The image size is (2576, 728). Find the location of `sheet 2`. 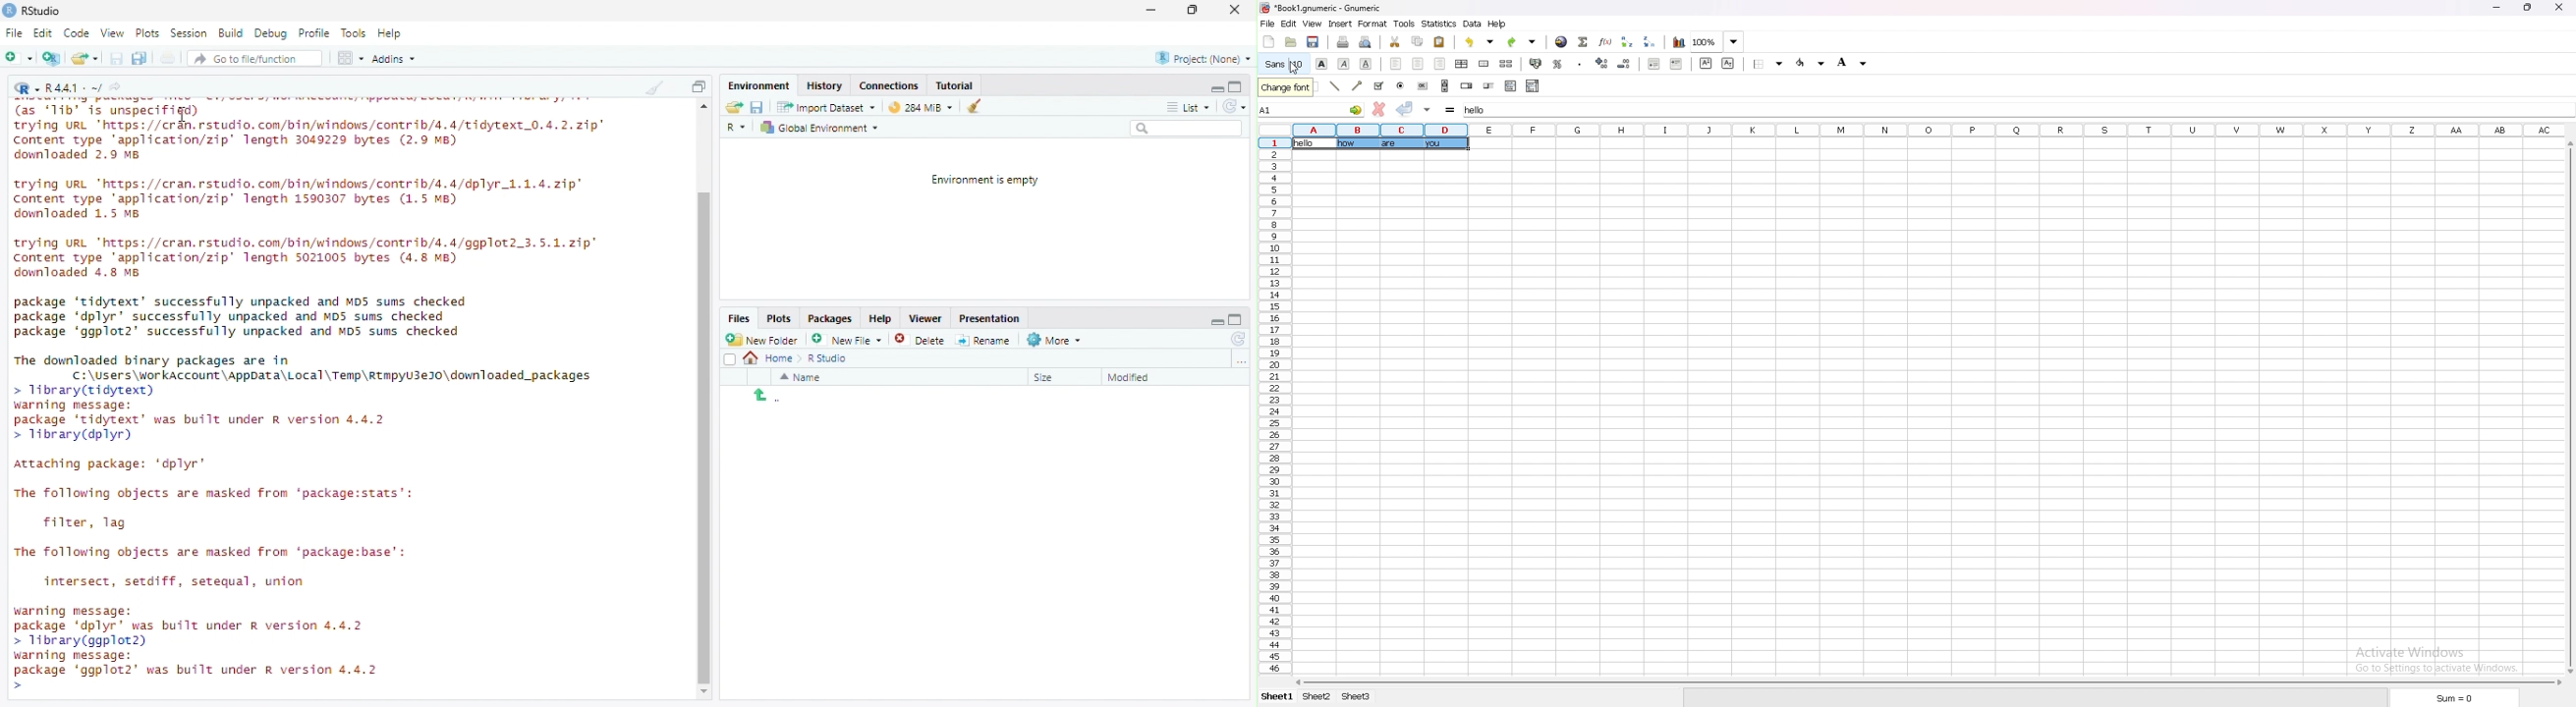

sheet 2 is located at coordinates (1317, 697).